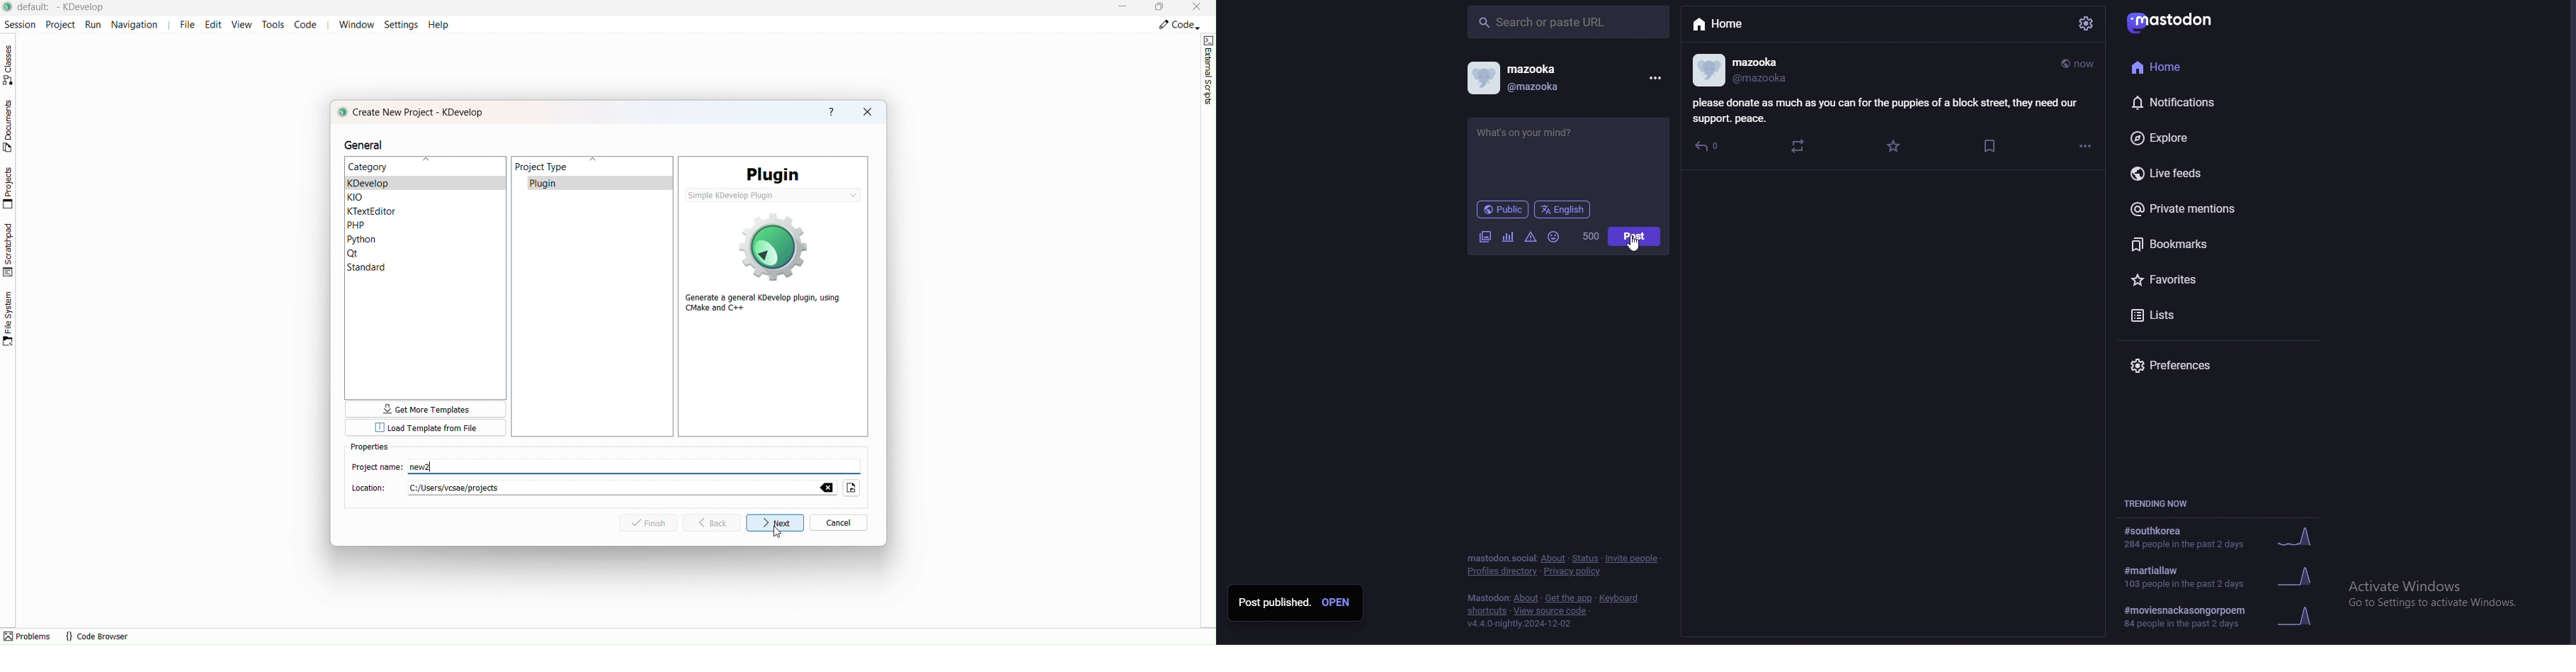 The image size is (2576, 672). Describe the element at coordinates (1798, 147) in the screenshot. I see `boost` at that location.